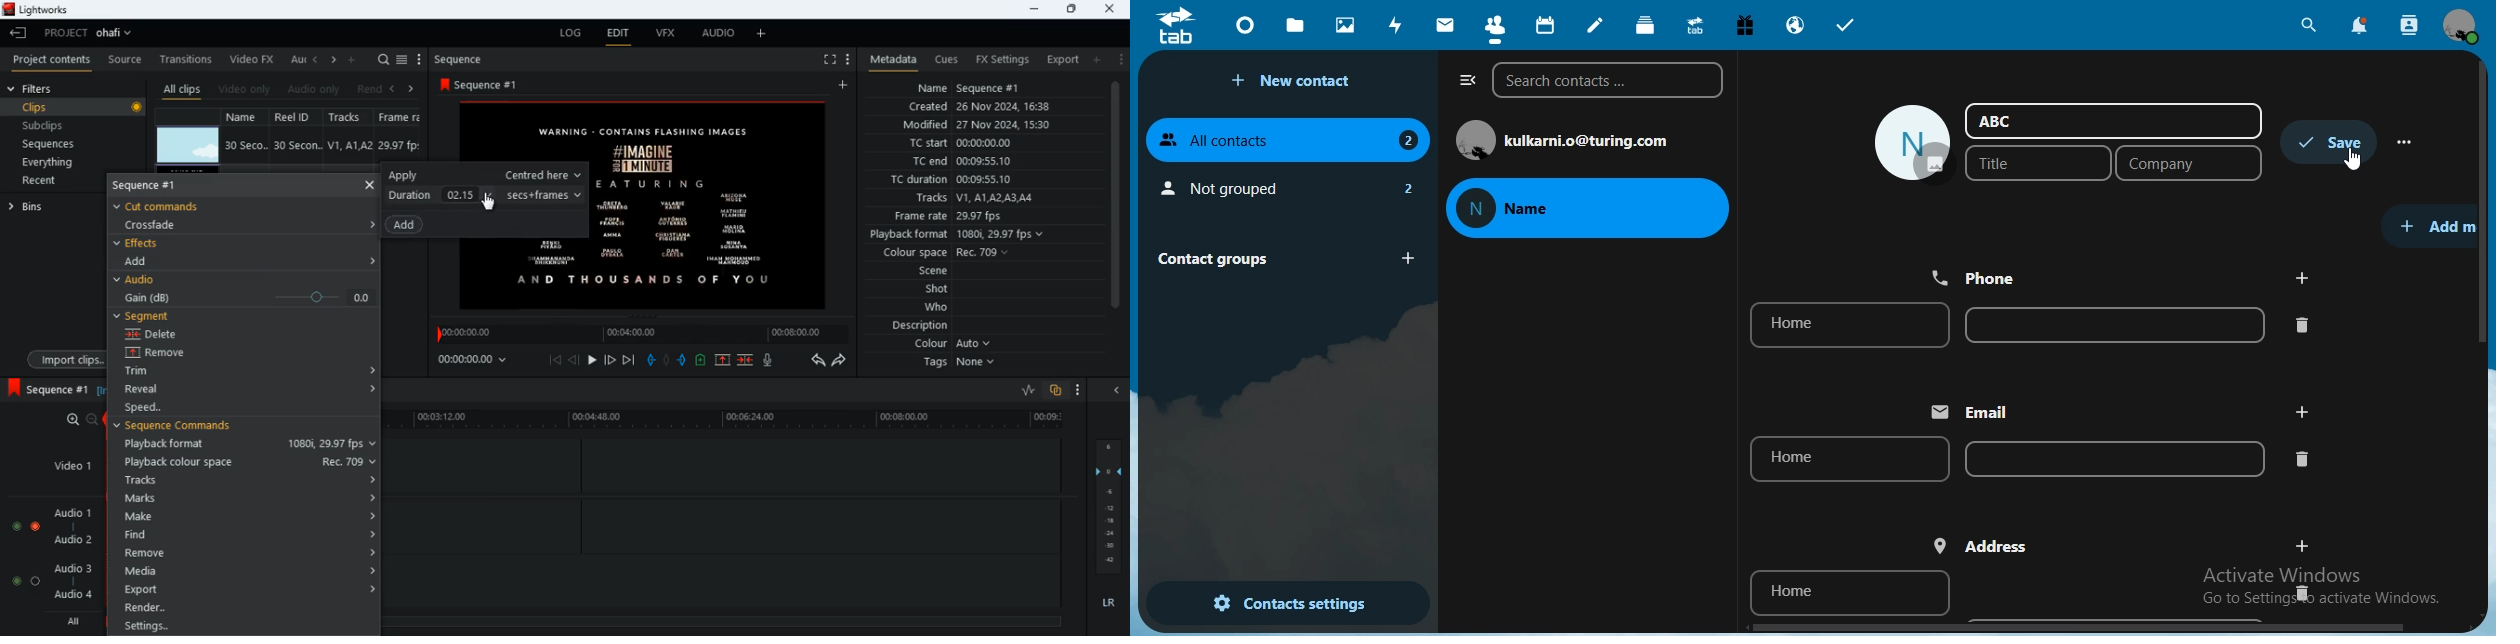  I want to click on icon, so click(1178, 25).